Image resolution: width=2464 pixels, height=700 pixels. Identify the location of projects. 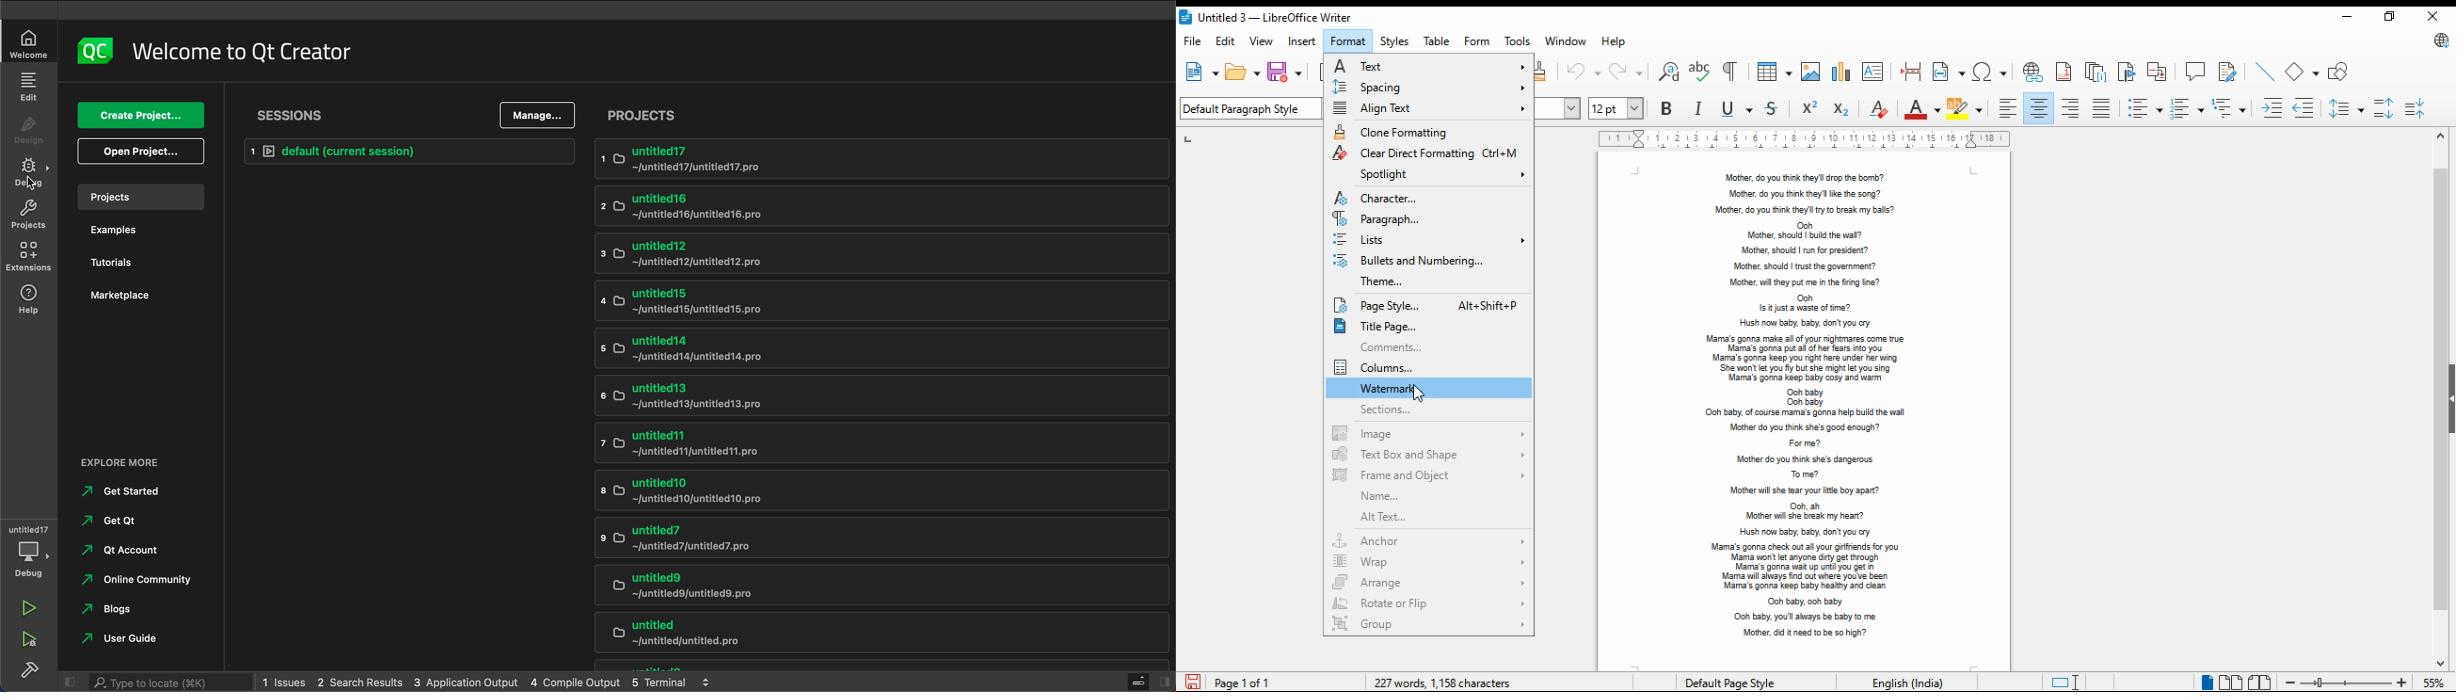
(144, 197).